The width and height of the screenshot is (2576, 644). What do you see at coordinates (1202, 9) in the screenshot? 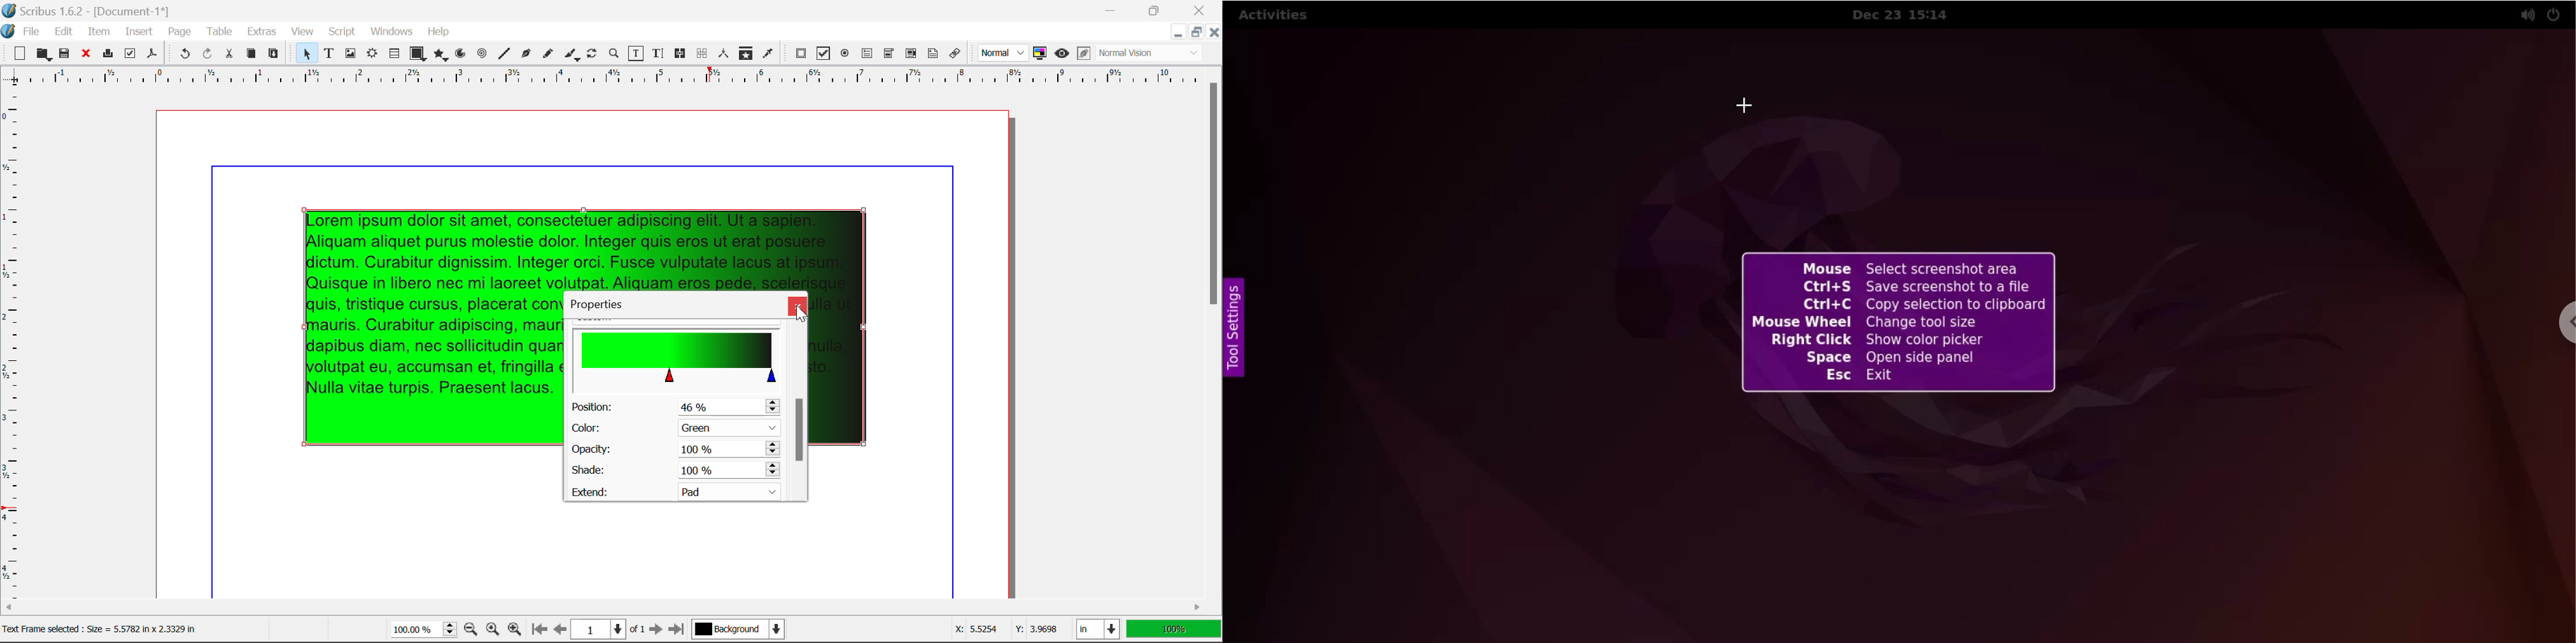
I see `Close` at bounding box center [1202, 9].